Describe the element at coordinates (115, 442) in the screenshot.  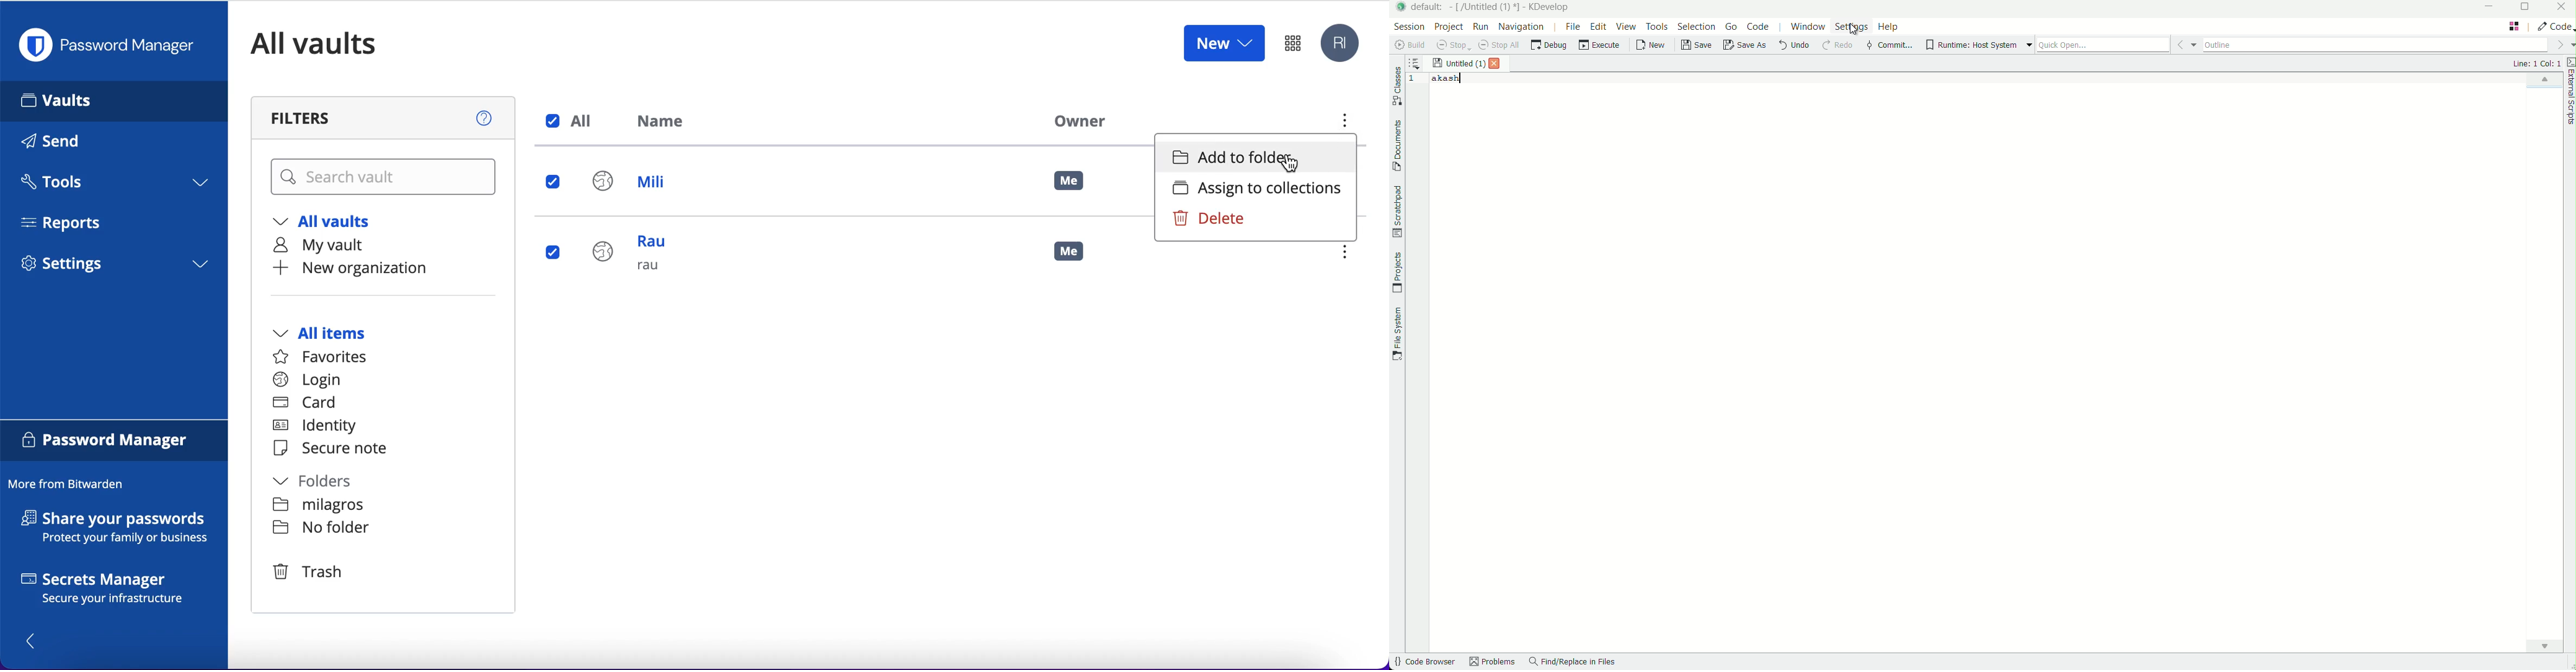
I see `password manager` at that location.